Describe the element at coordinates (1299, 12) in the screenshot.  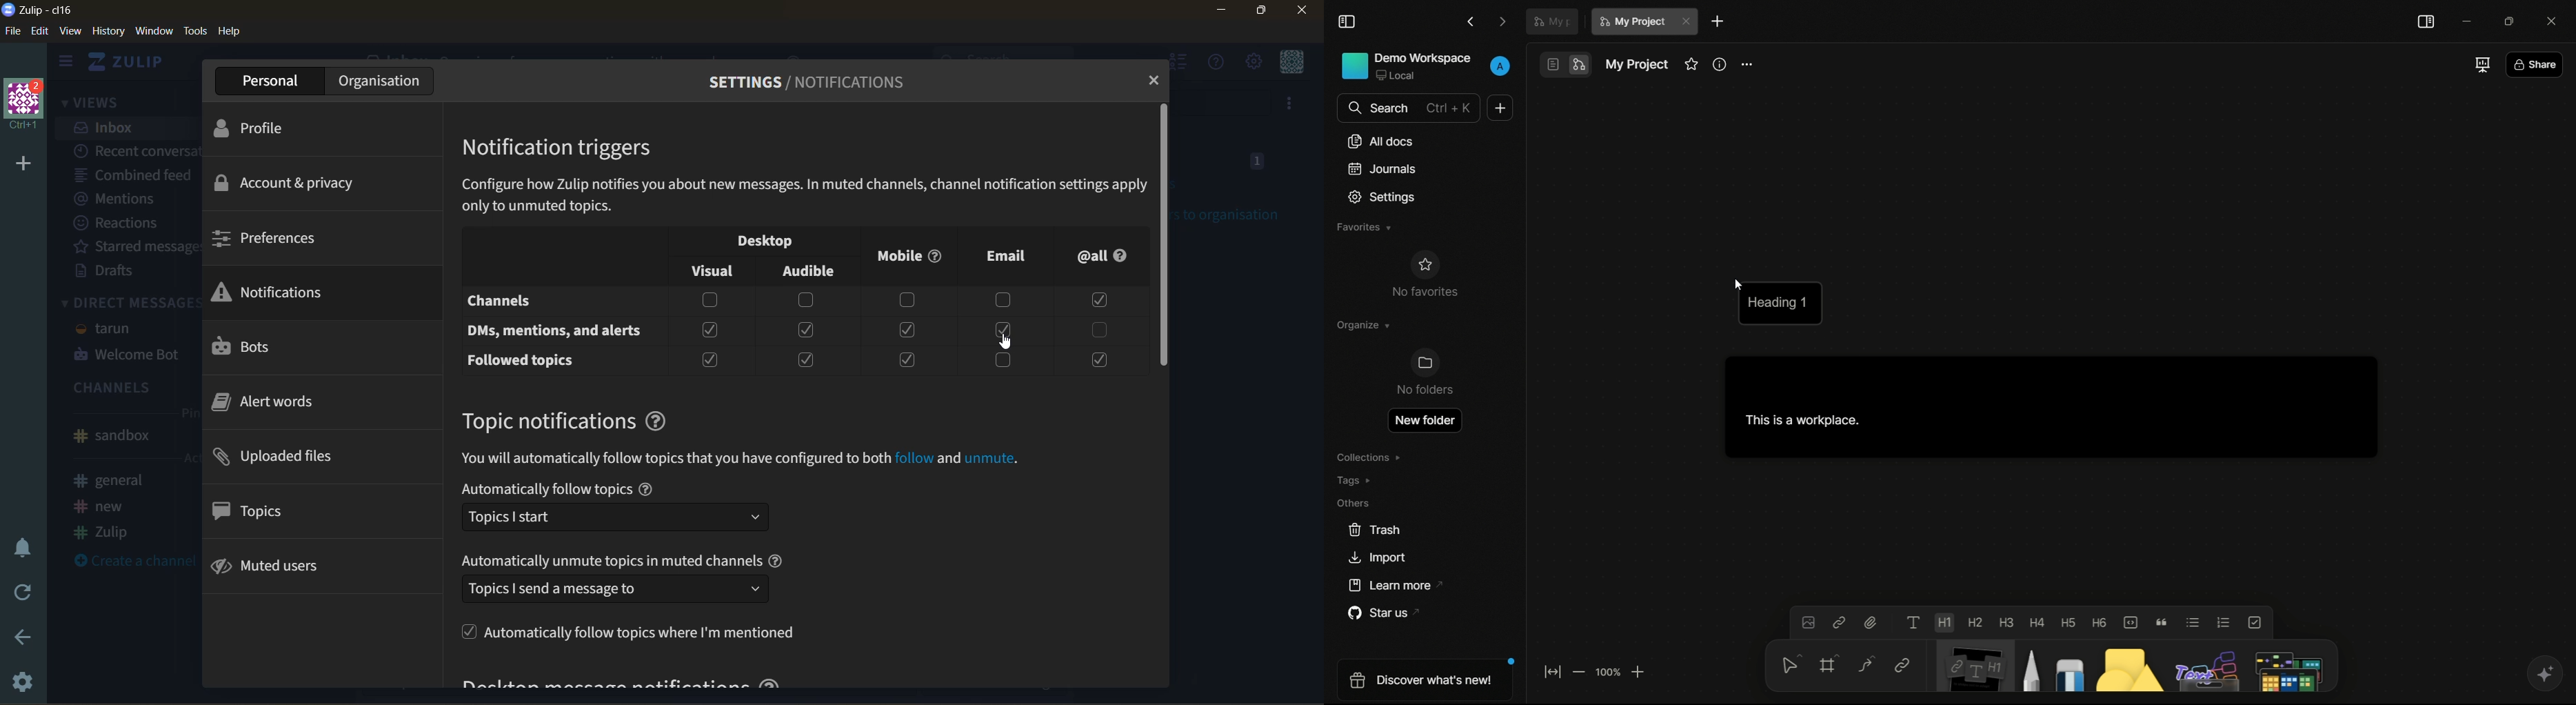
I see `close` at that location.